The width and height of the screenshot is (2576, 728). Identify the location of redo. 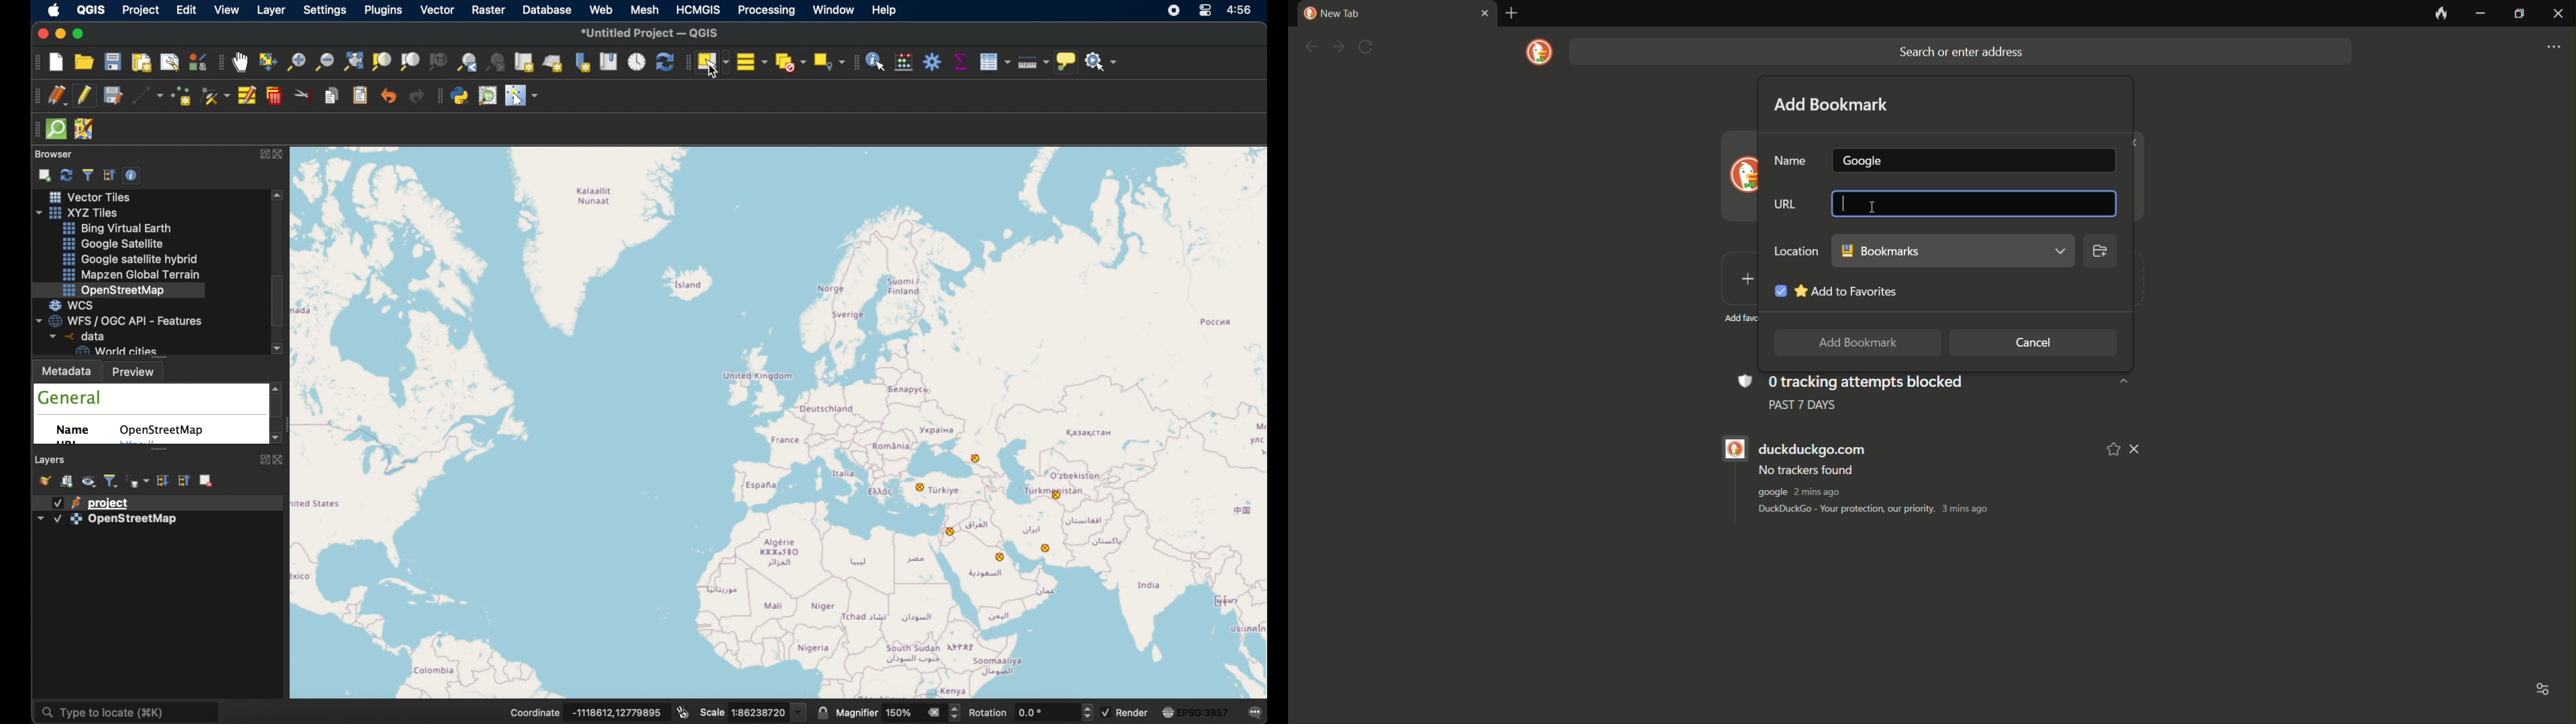
(417, 97).